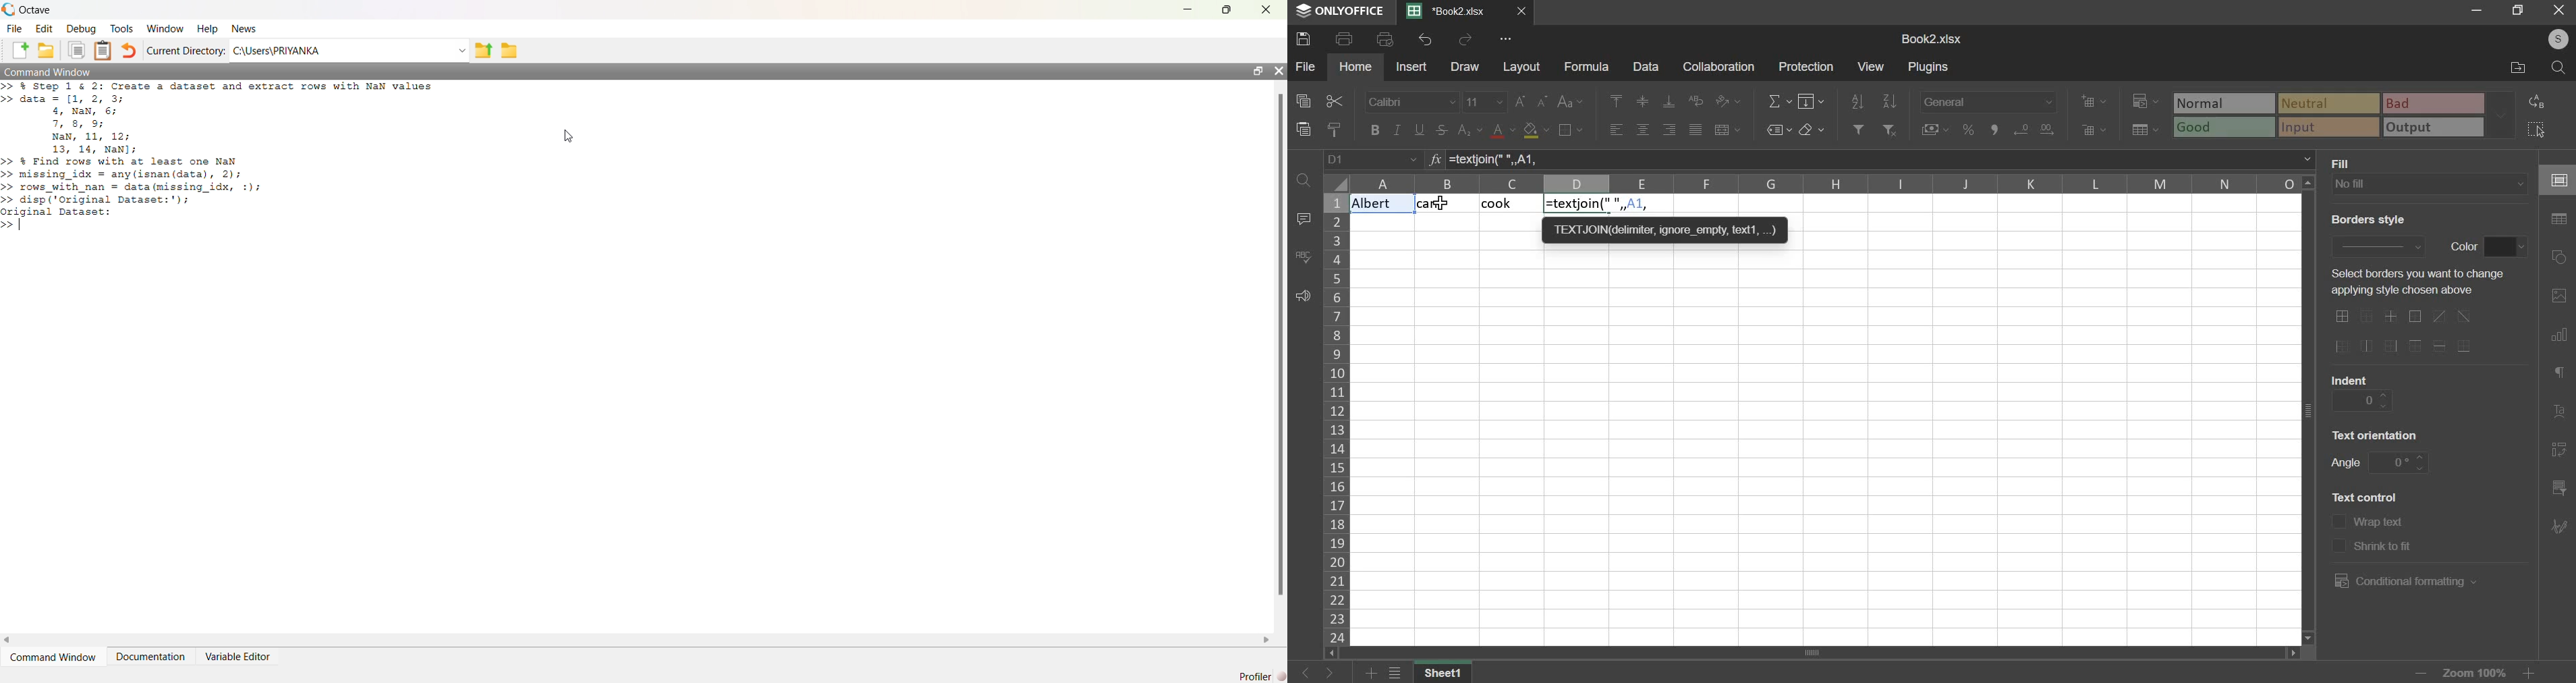  Describe the element at coordinates (186, 50) in the screenshot. I see `Current Directory:` at that location.